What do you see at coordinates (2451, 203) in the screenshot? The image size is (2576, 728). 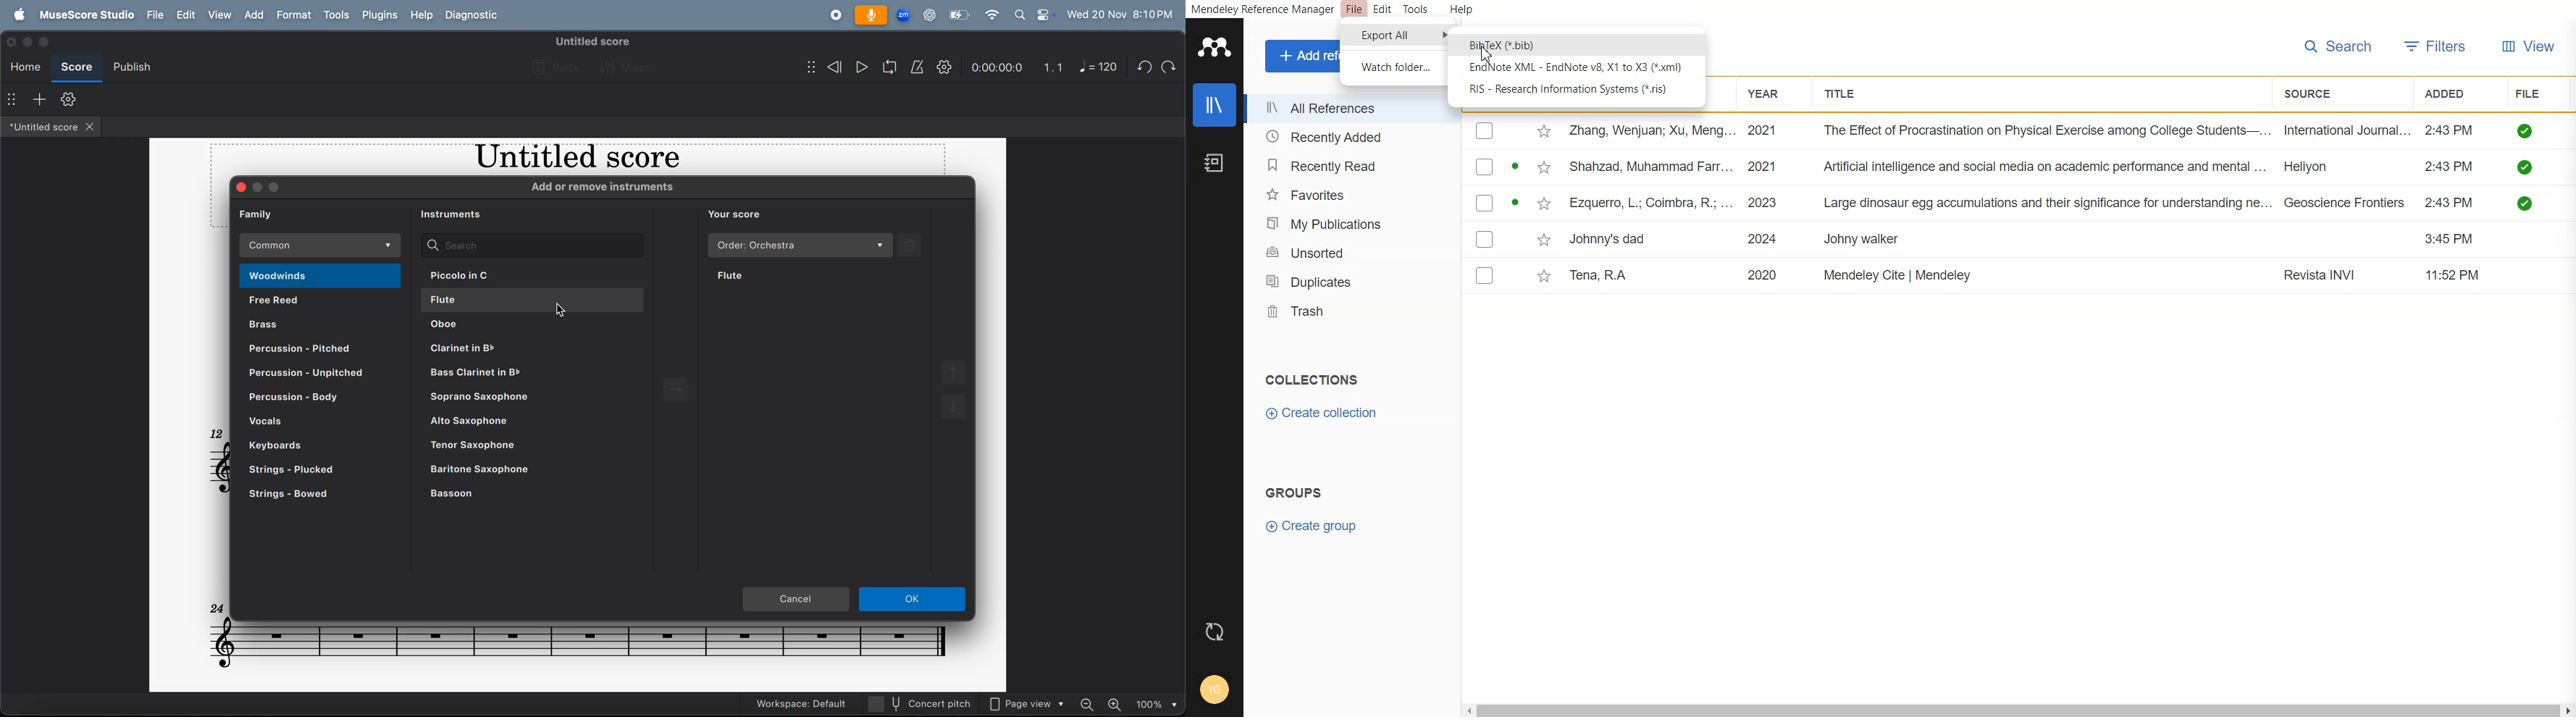 I see `2:43PM` at bounding box center [2451, 203].